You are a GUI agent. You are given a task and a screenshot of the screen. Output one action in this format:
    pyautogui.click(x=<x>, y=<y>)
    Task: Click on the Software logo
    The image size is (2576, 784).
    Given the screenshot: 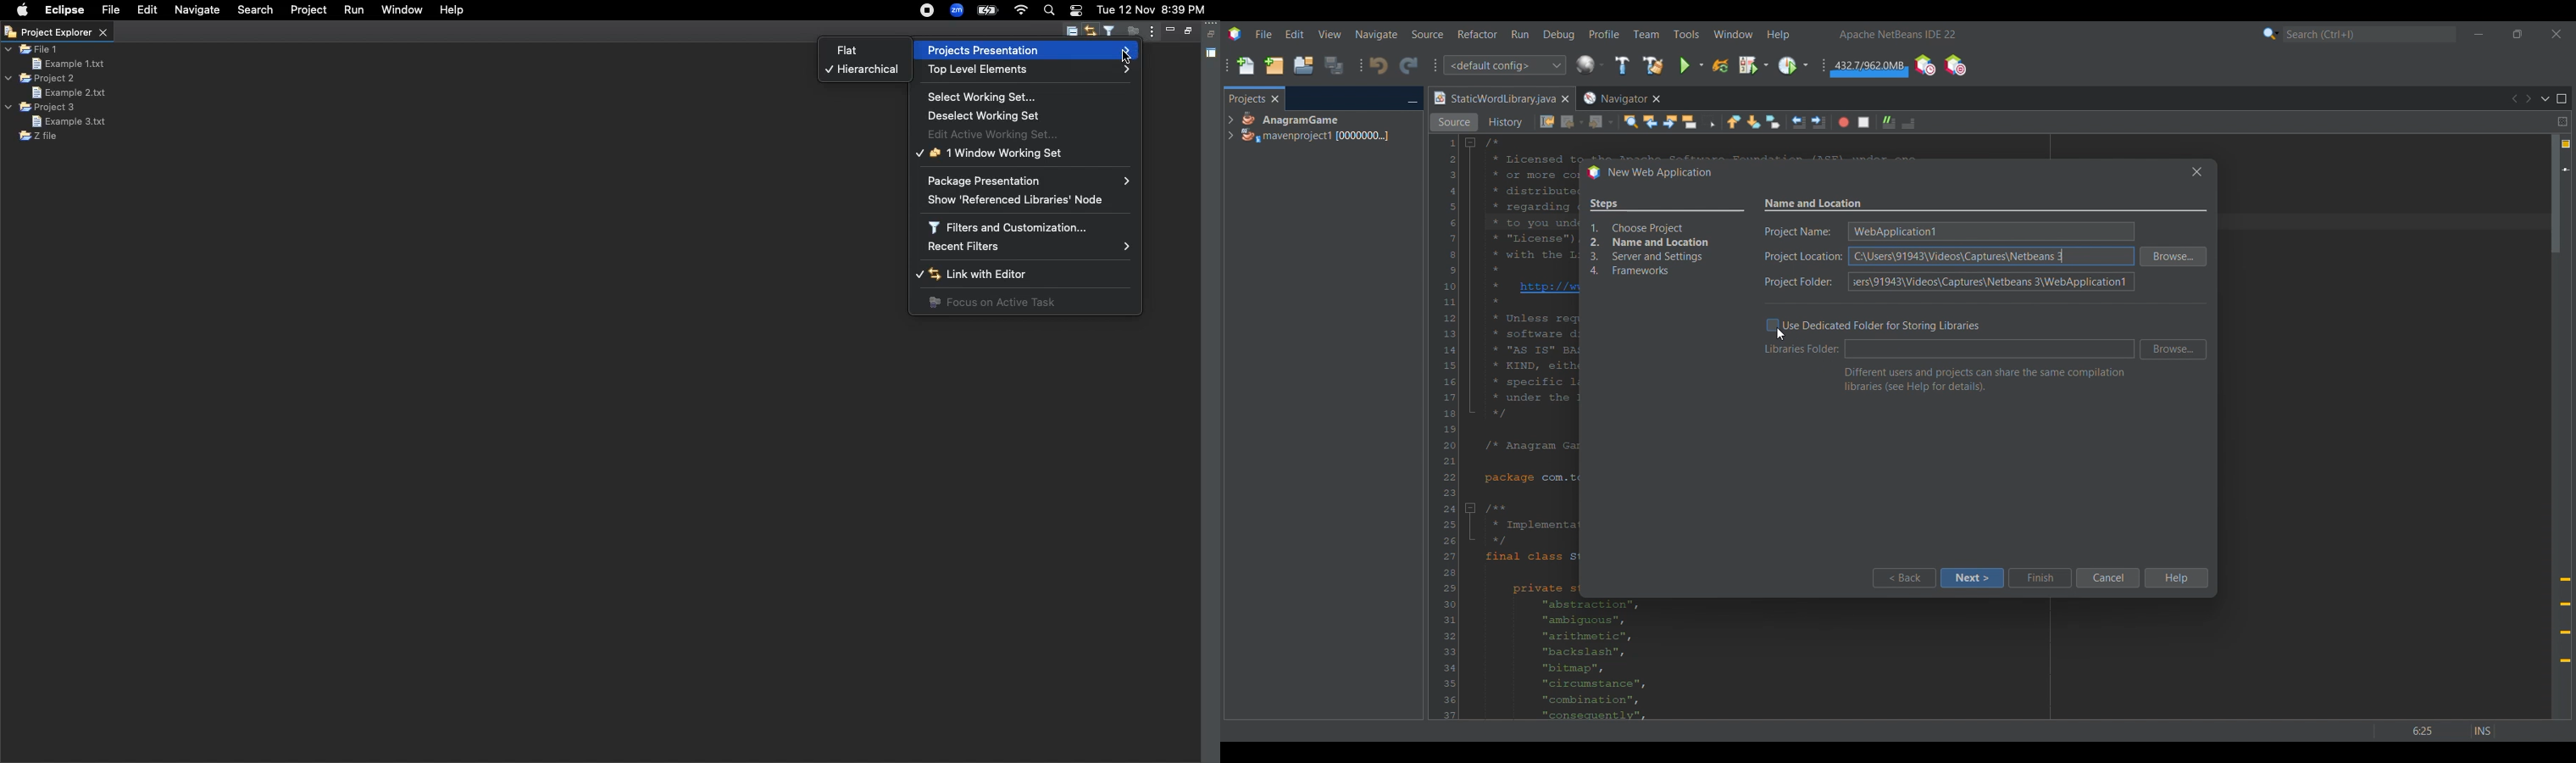 What is the action you would take?
    pyautogui.click(x=1234, y=34)
    